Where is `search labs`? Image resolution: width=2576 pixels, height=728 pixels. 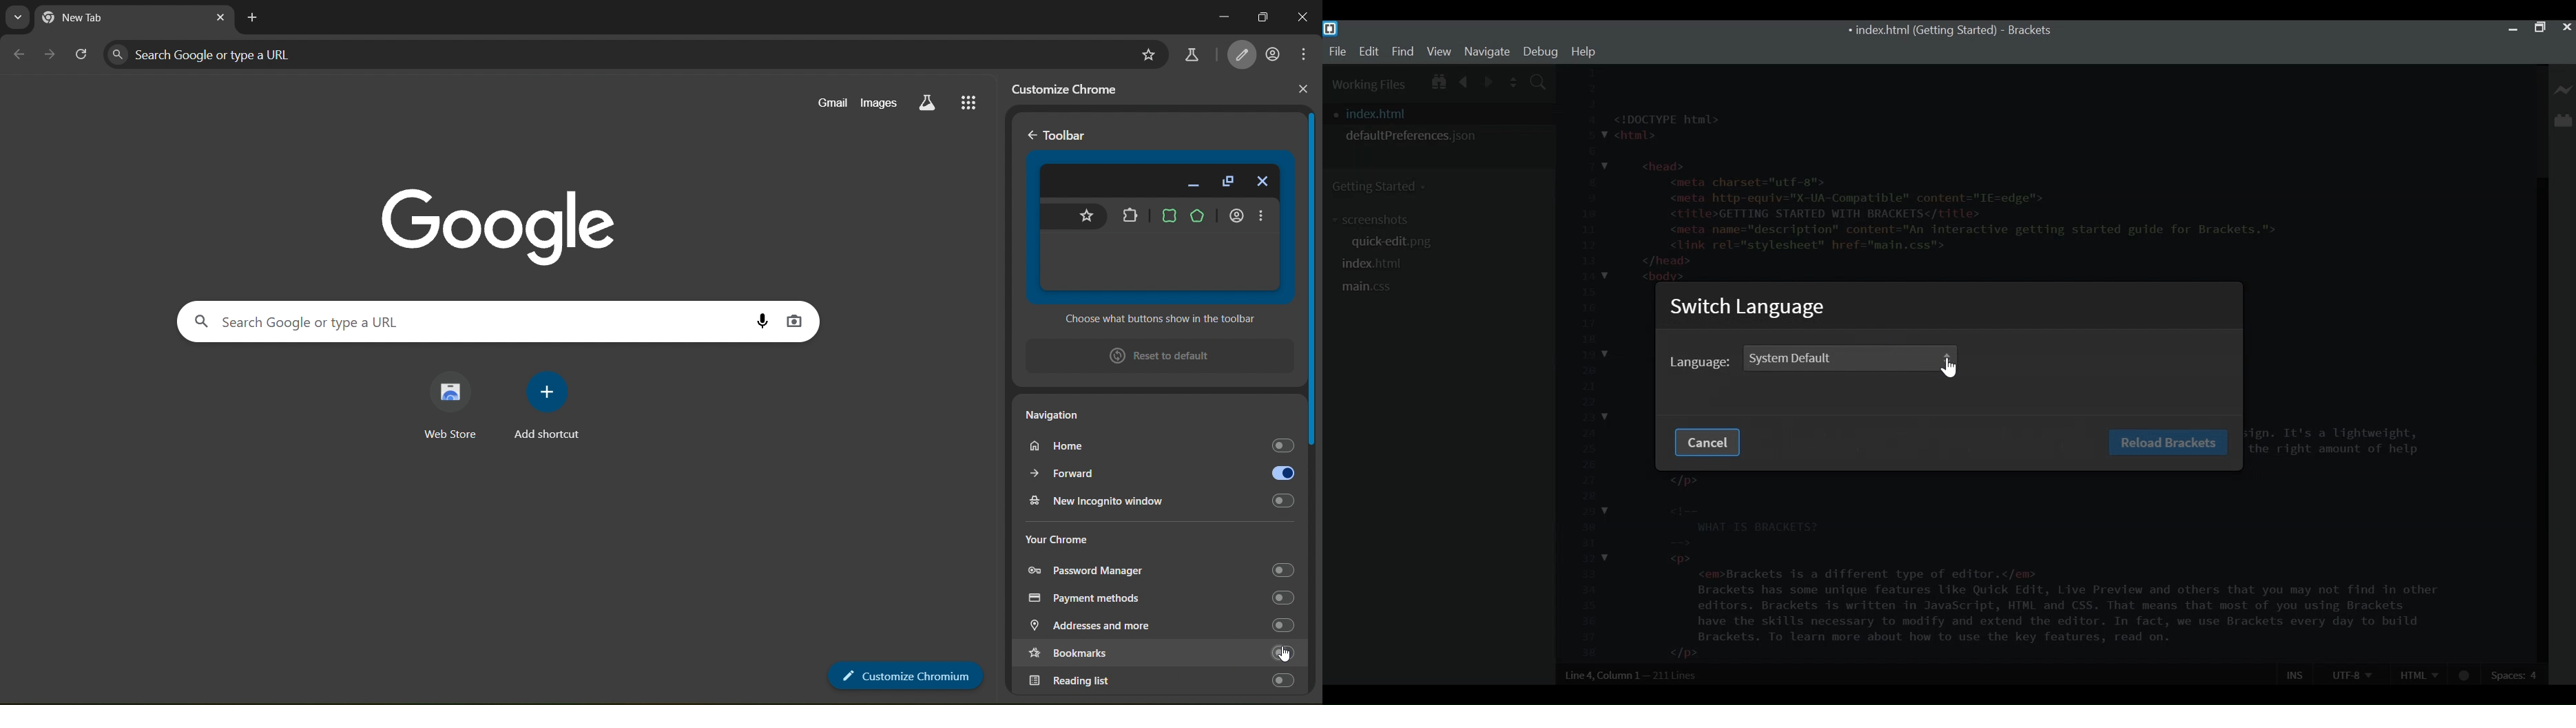
search labs is located at coordinates (927, 104).